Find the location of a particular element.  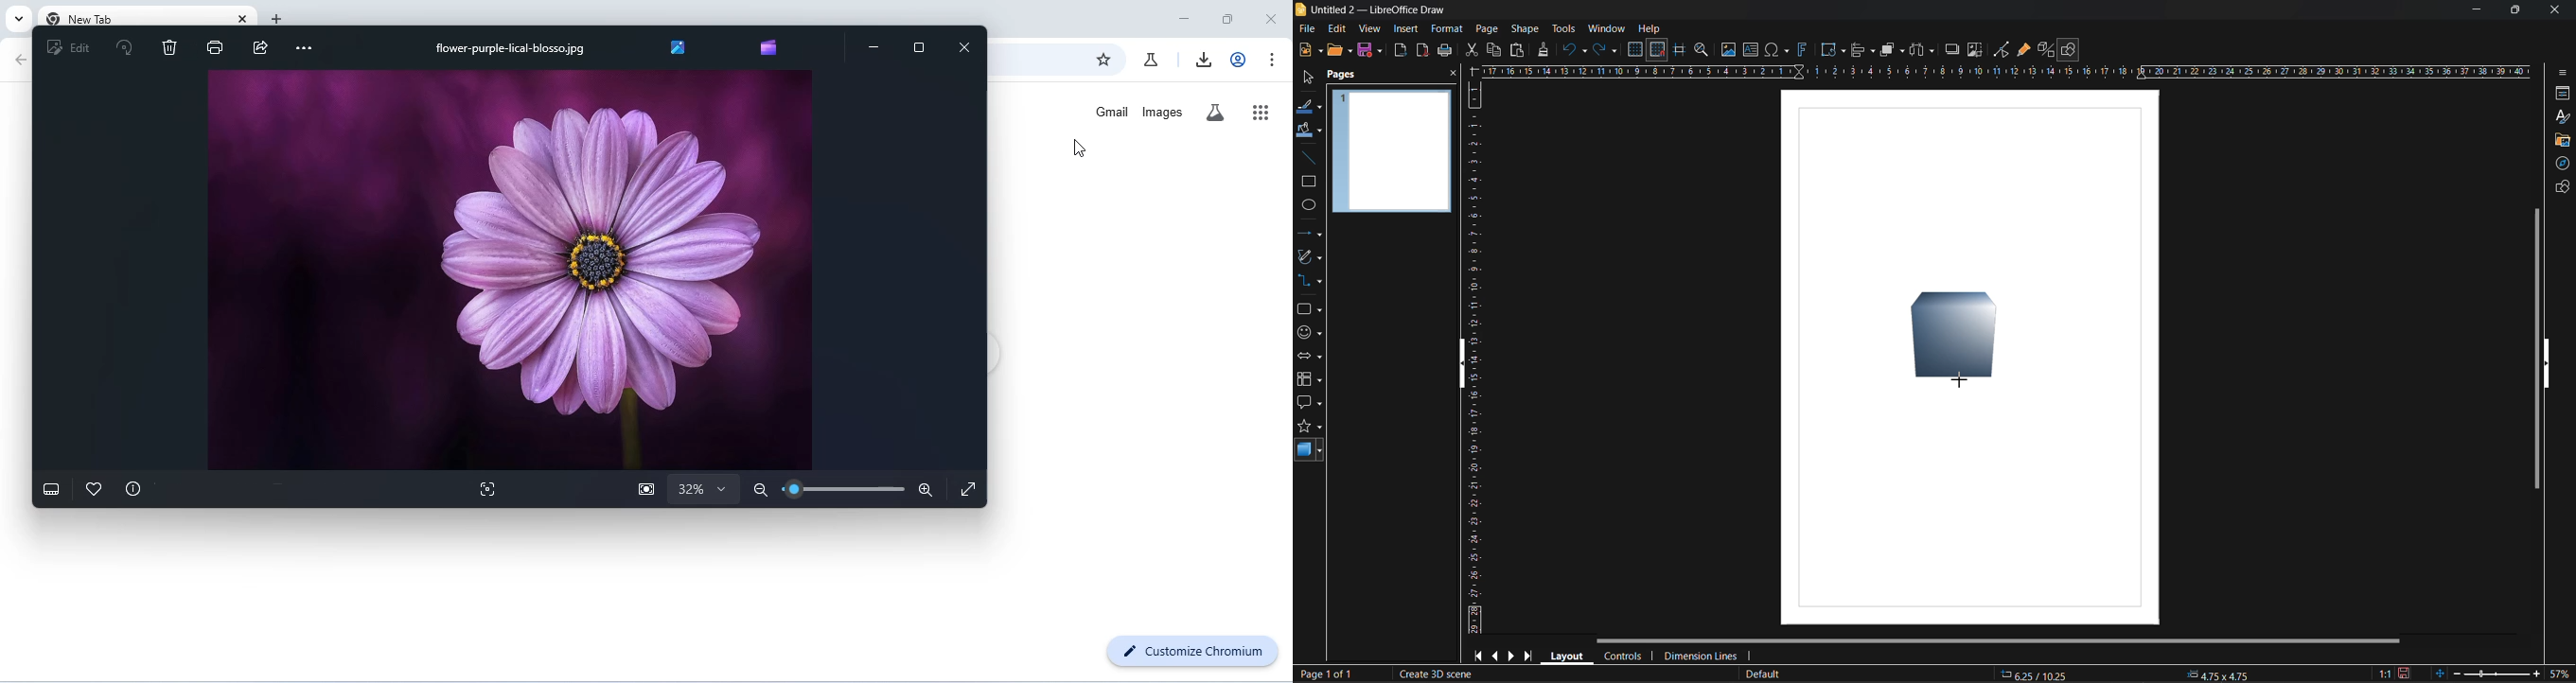

fontwork is located at coordinates (1805, 49).